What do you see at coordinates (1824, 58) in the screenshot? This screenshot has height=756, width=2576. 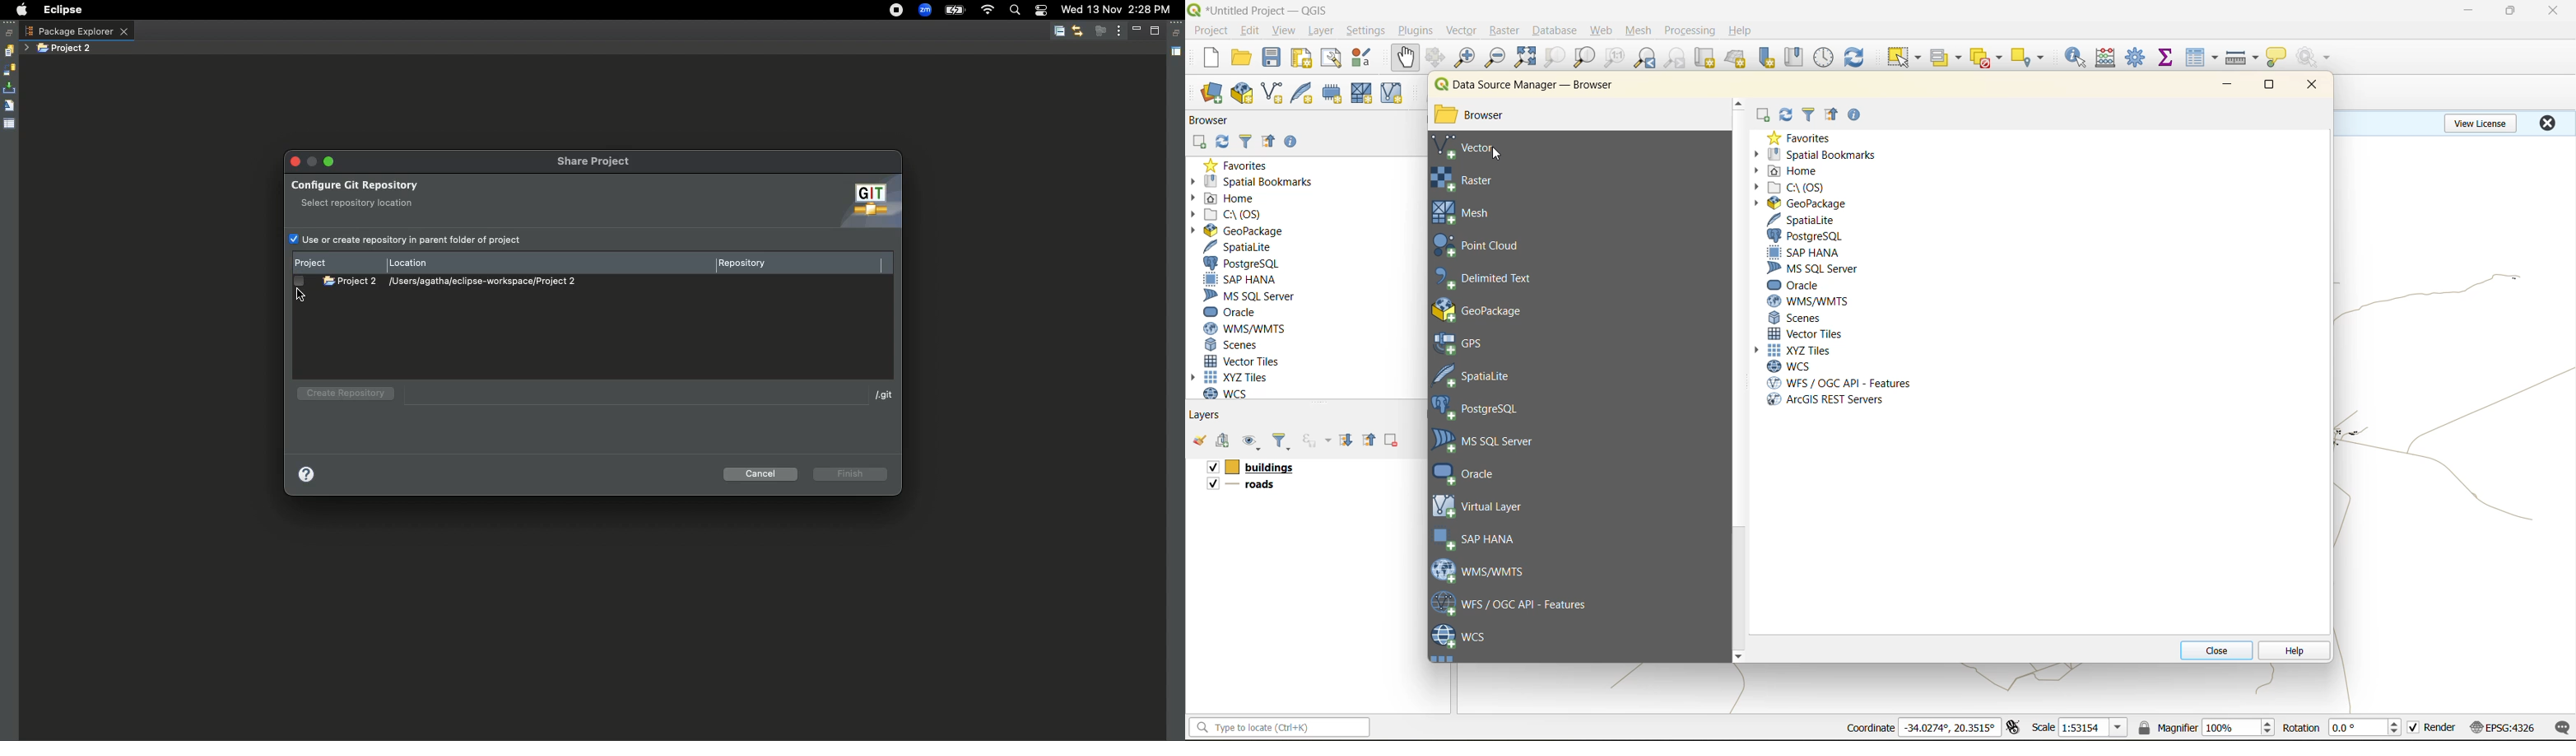 I see `control panel` at bounding box center [1824, 58].